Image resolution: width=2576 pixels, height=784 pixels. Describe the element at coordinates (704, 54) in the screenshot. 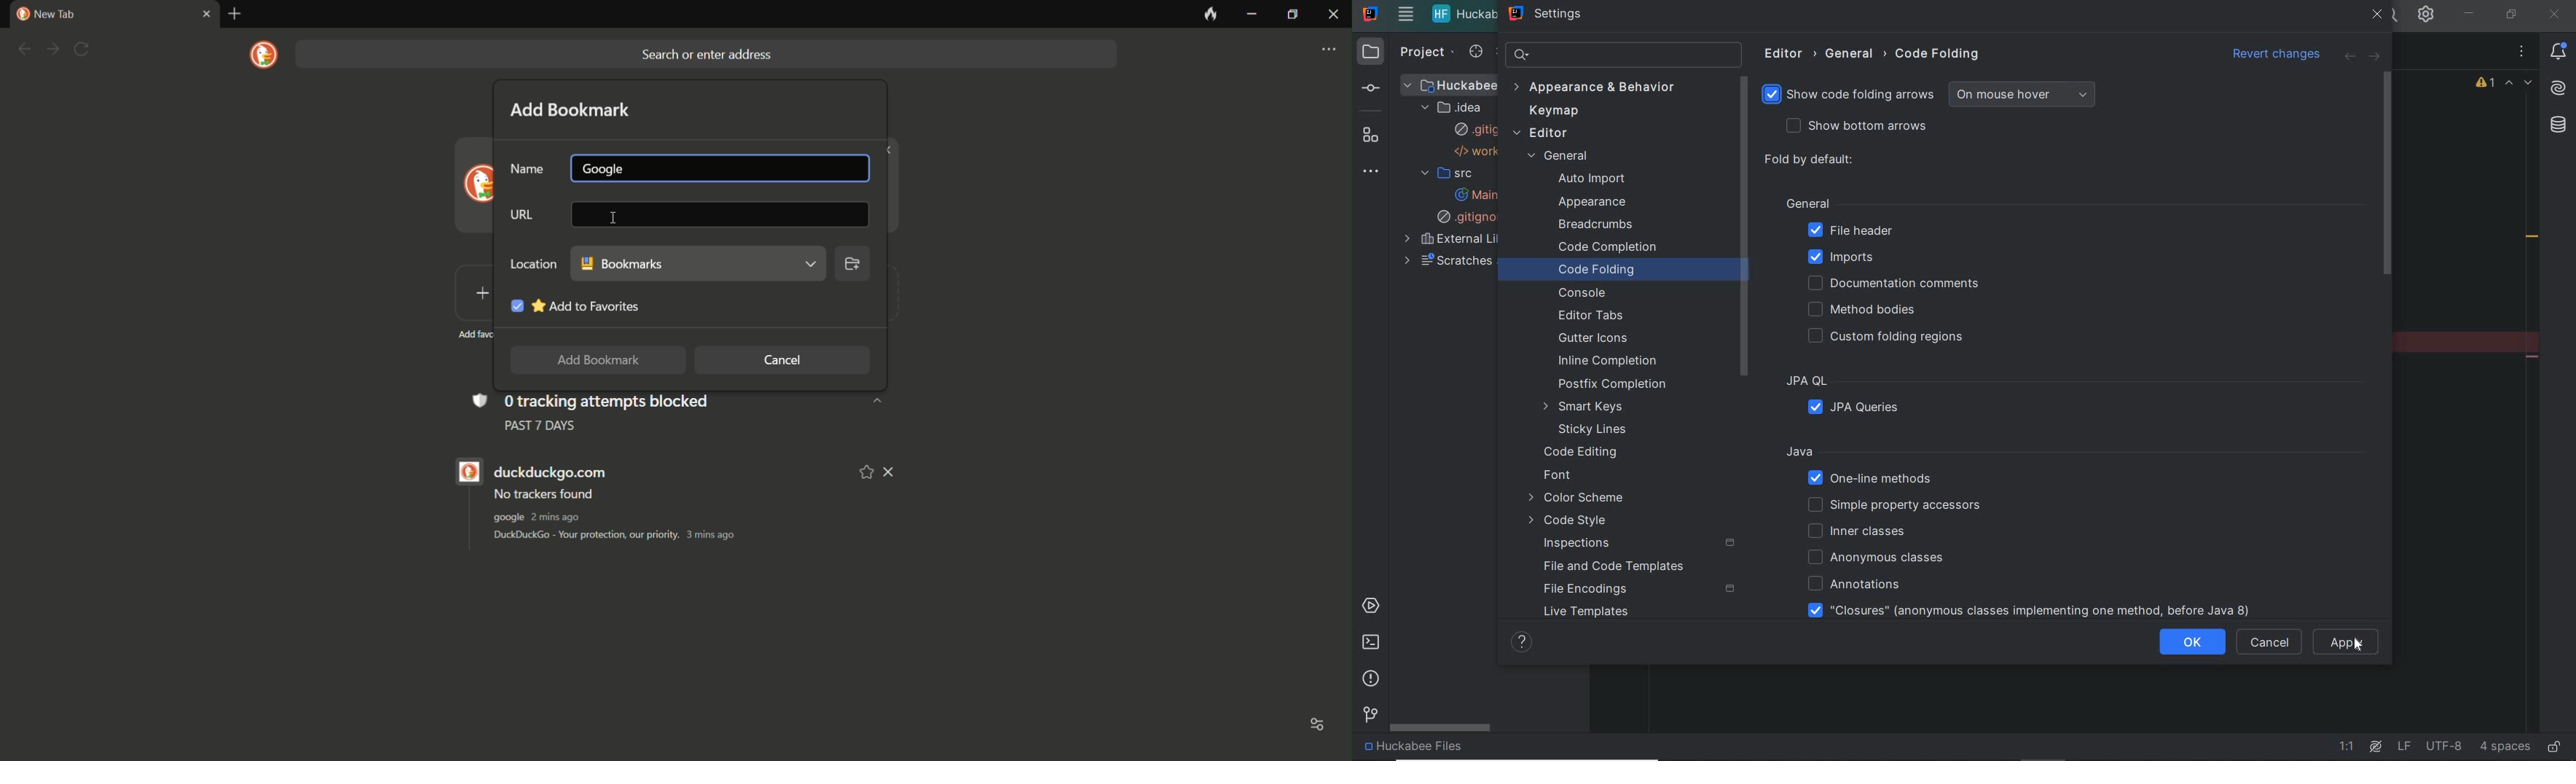

I see `search bar` at that location.